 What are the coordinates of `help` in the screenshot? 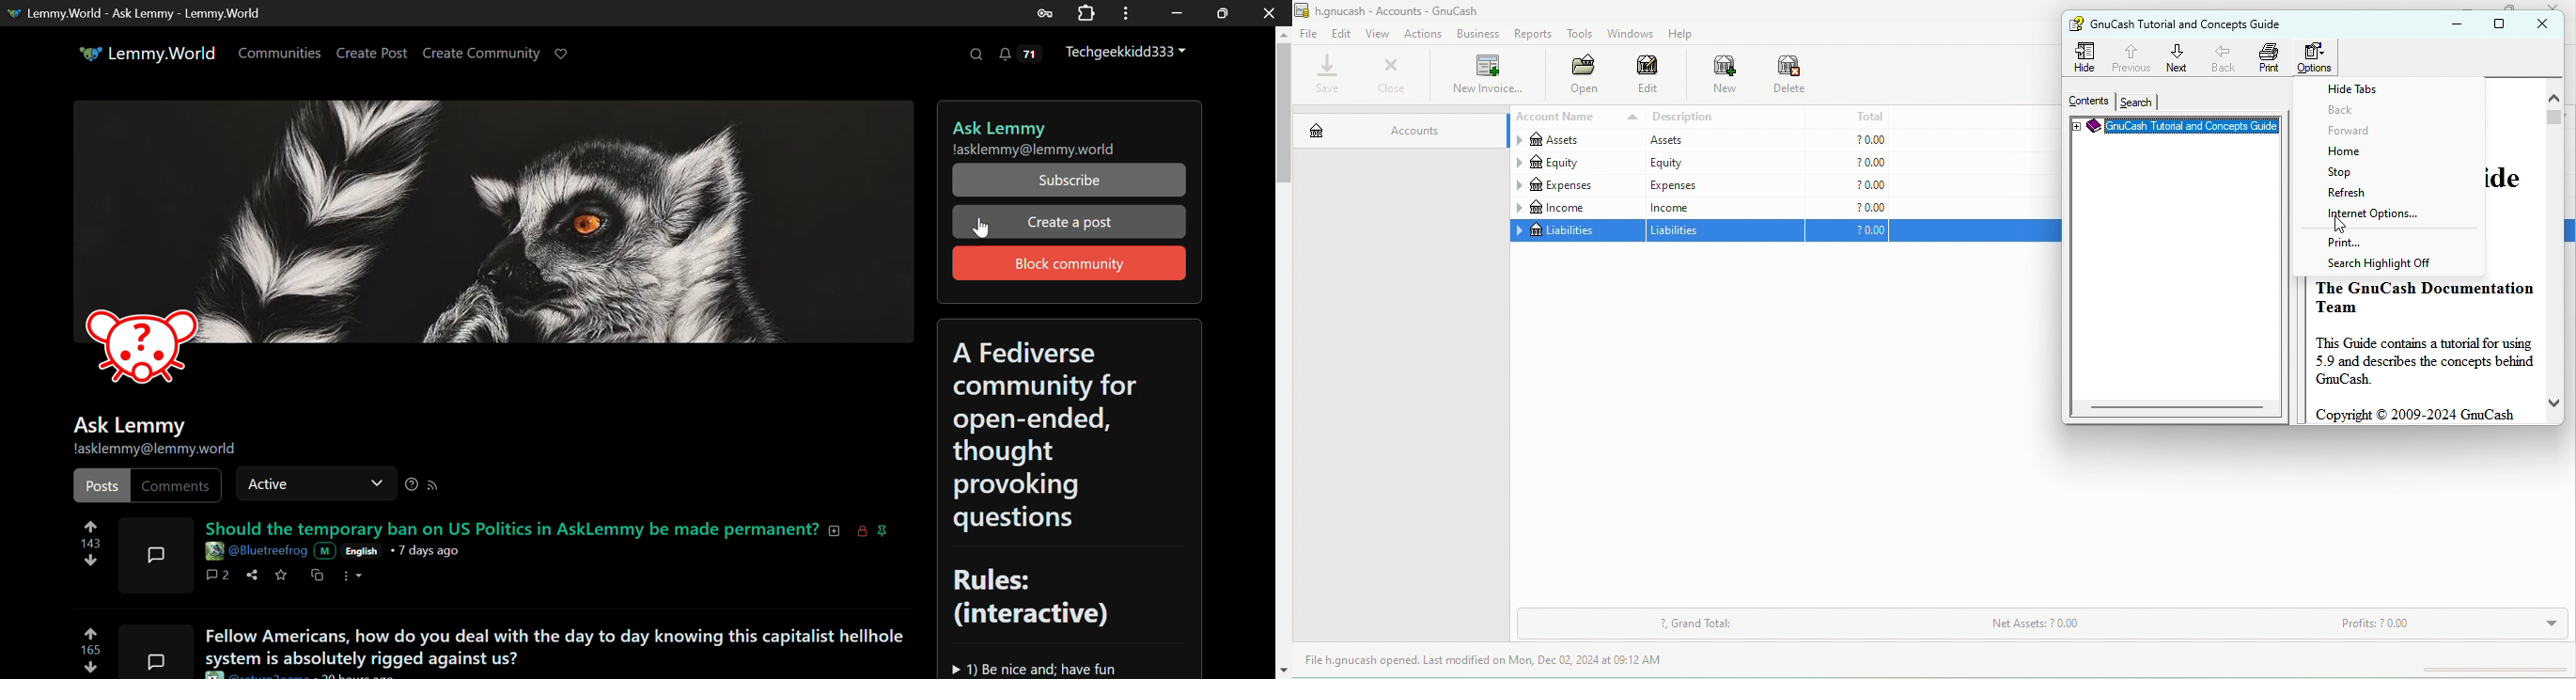 It's located at (1685, 34).